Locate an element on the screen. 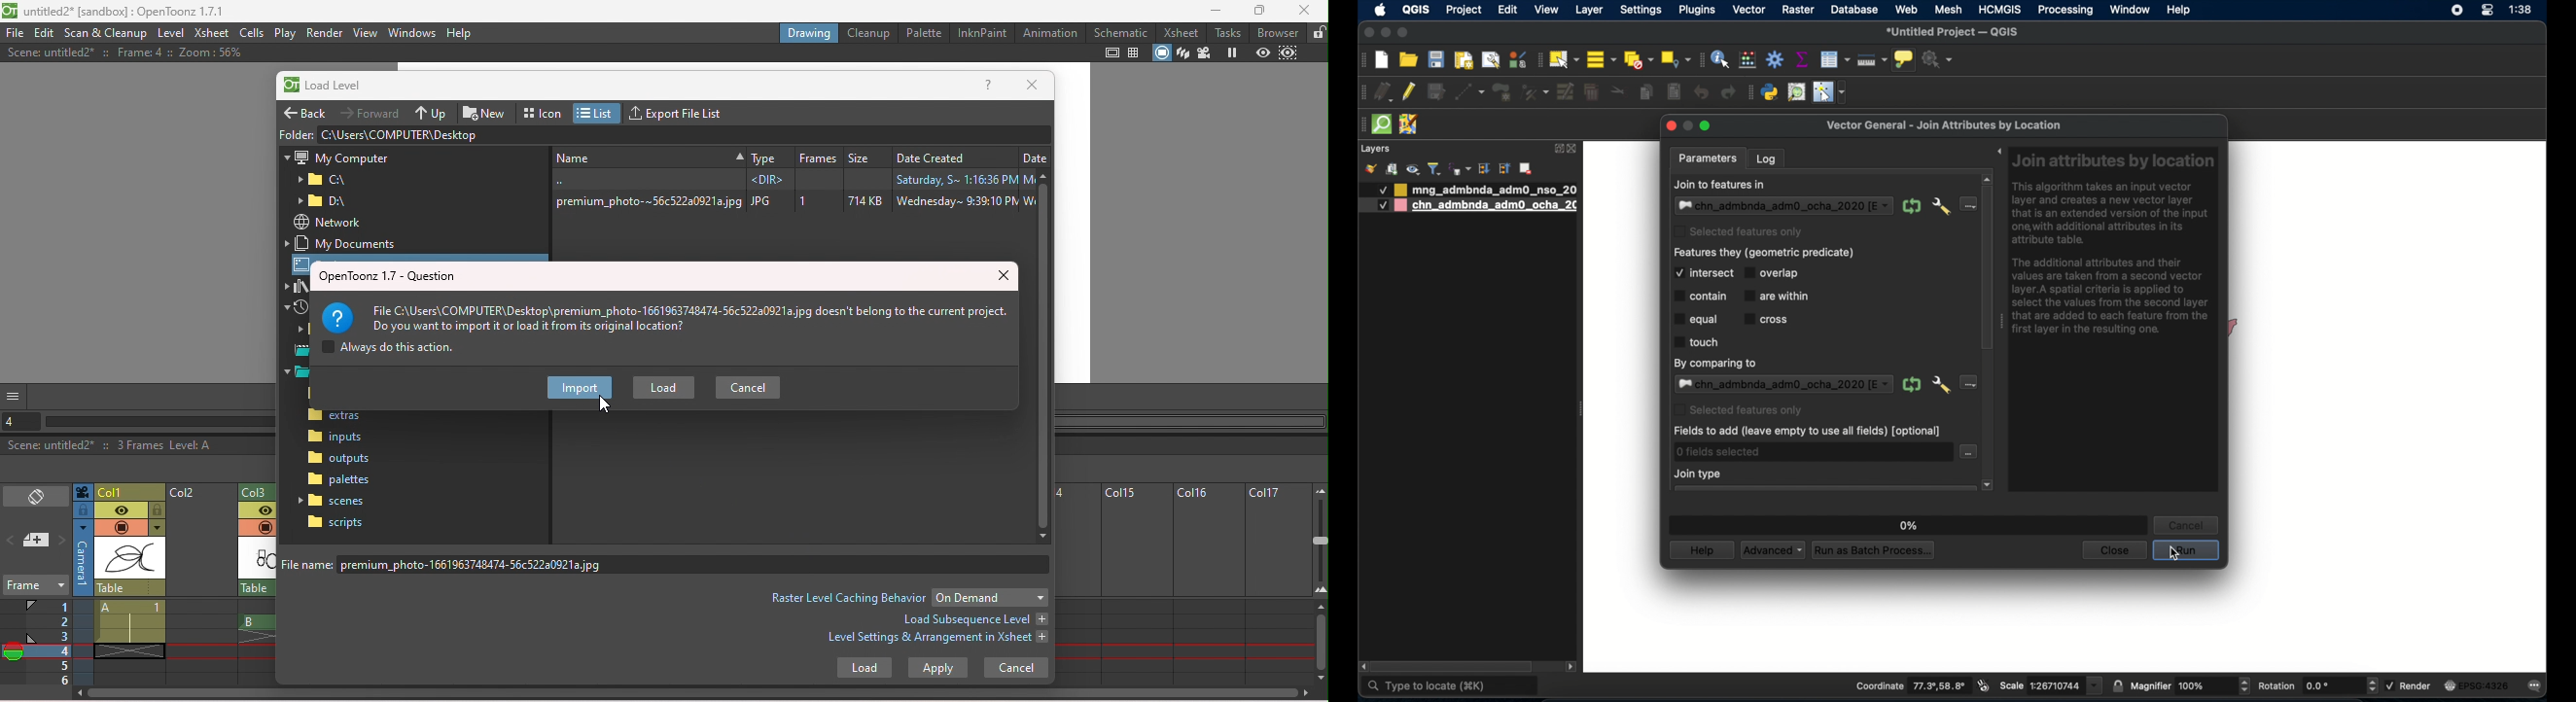  open layer styling panel is located at coordinates (1371, 169).